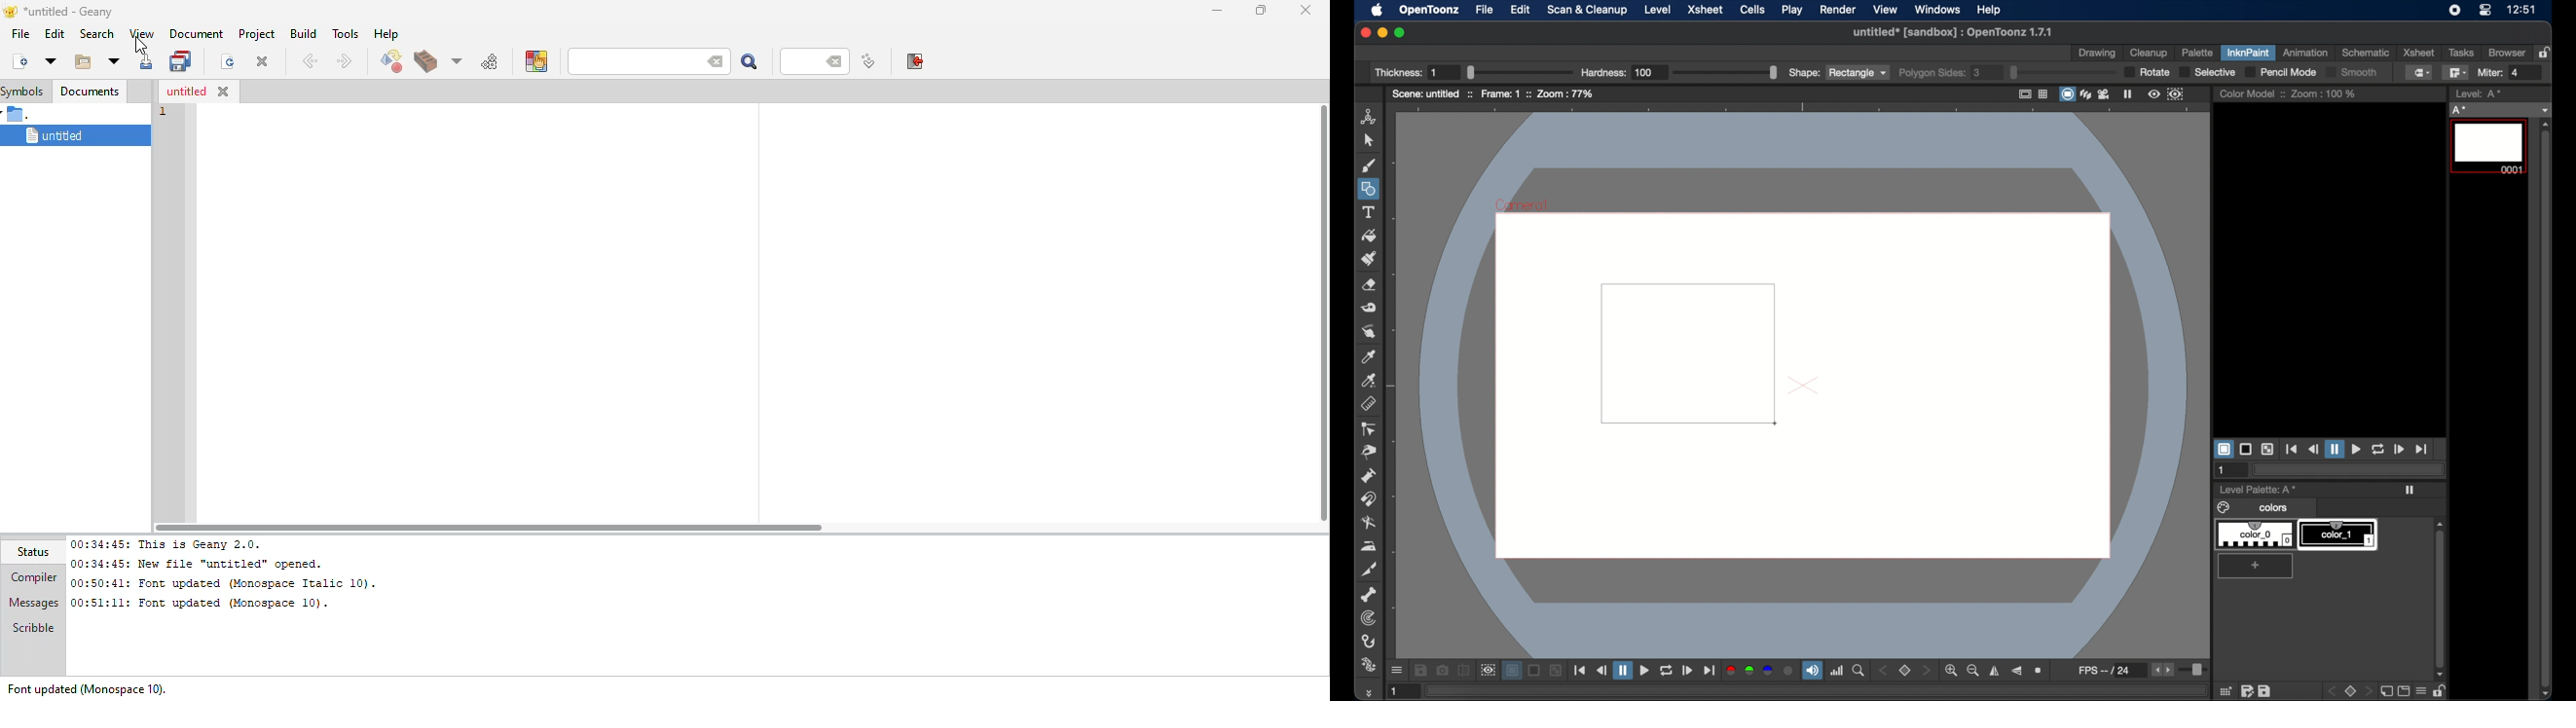  Describe the element at coordinates (2324, 93) in the screenshot. I see `zoom : 100%` at that location.